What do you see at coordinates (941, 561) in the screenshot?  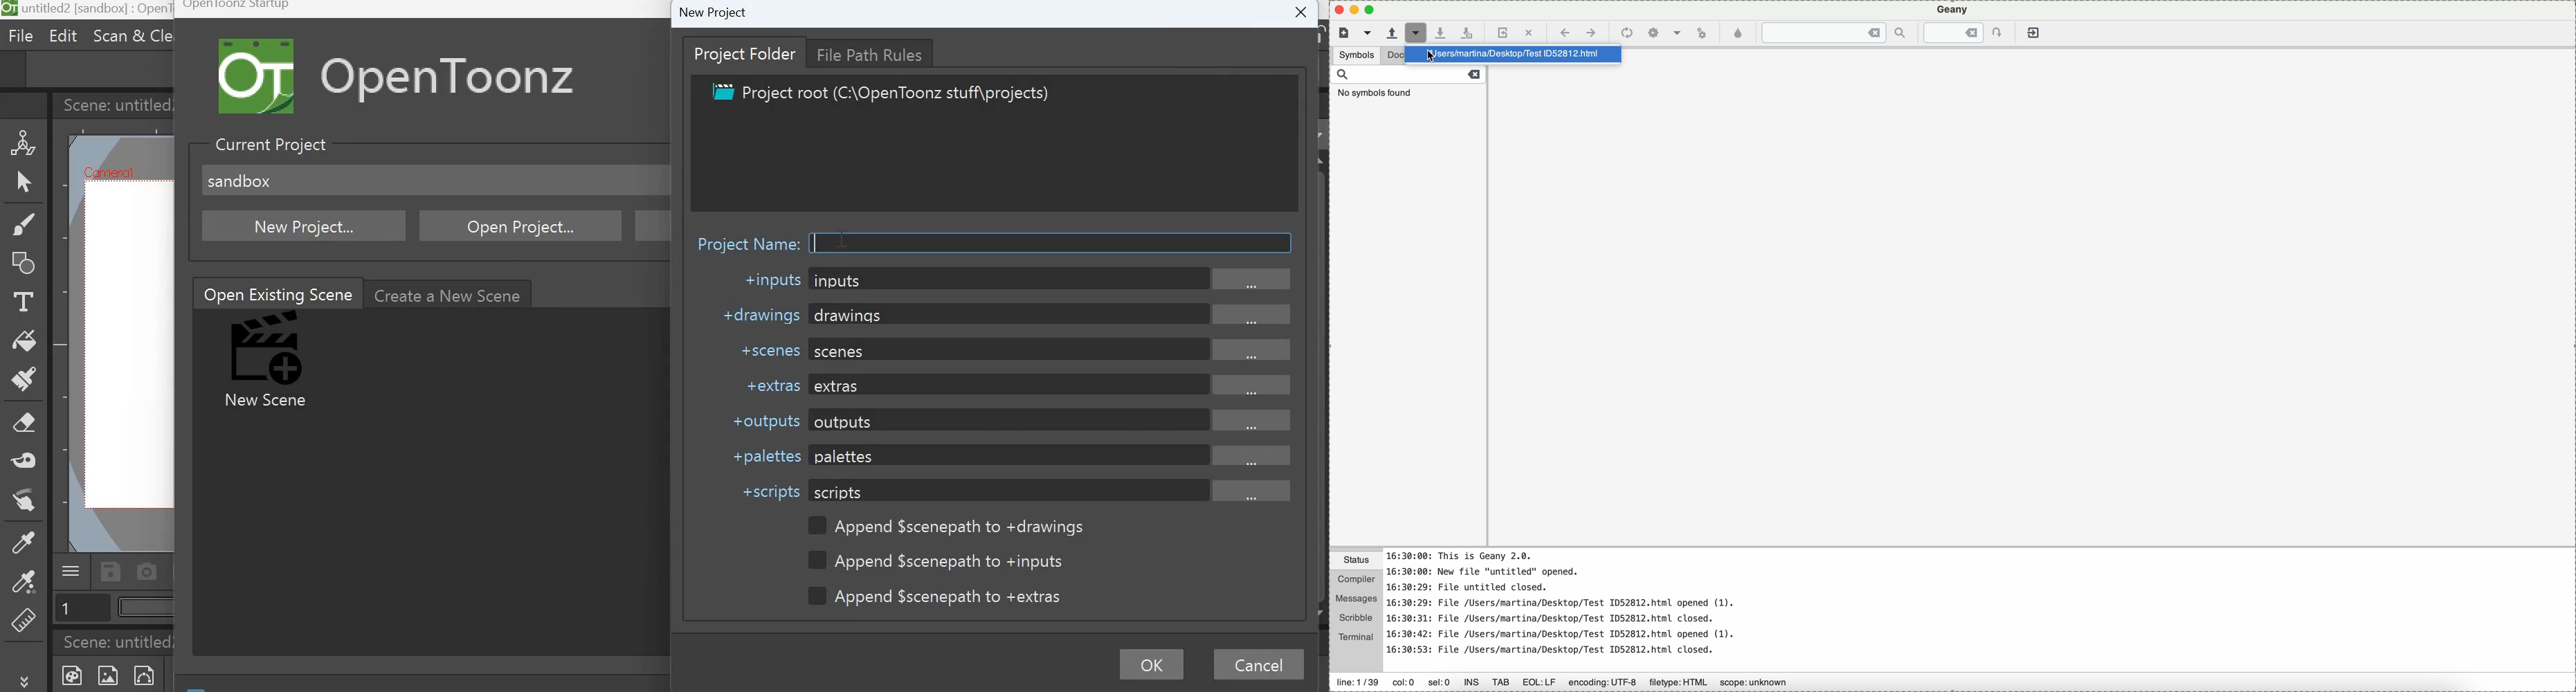 I see `Append $scenepath to +inputs` at bounding box center [941, 561].